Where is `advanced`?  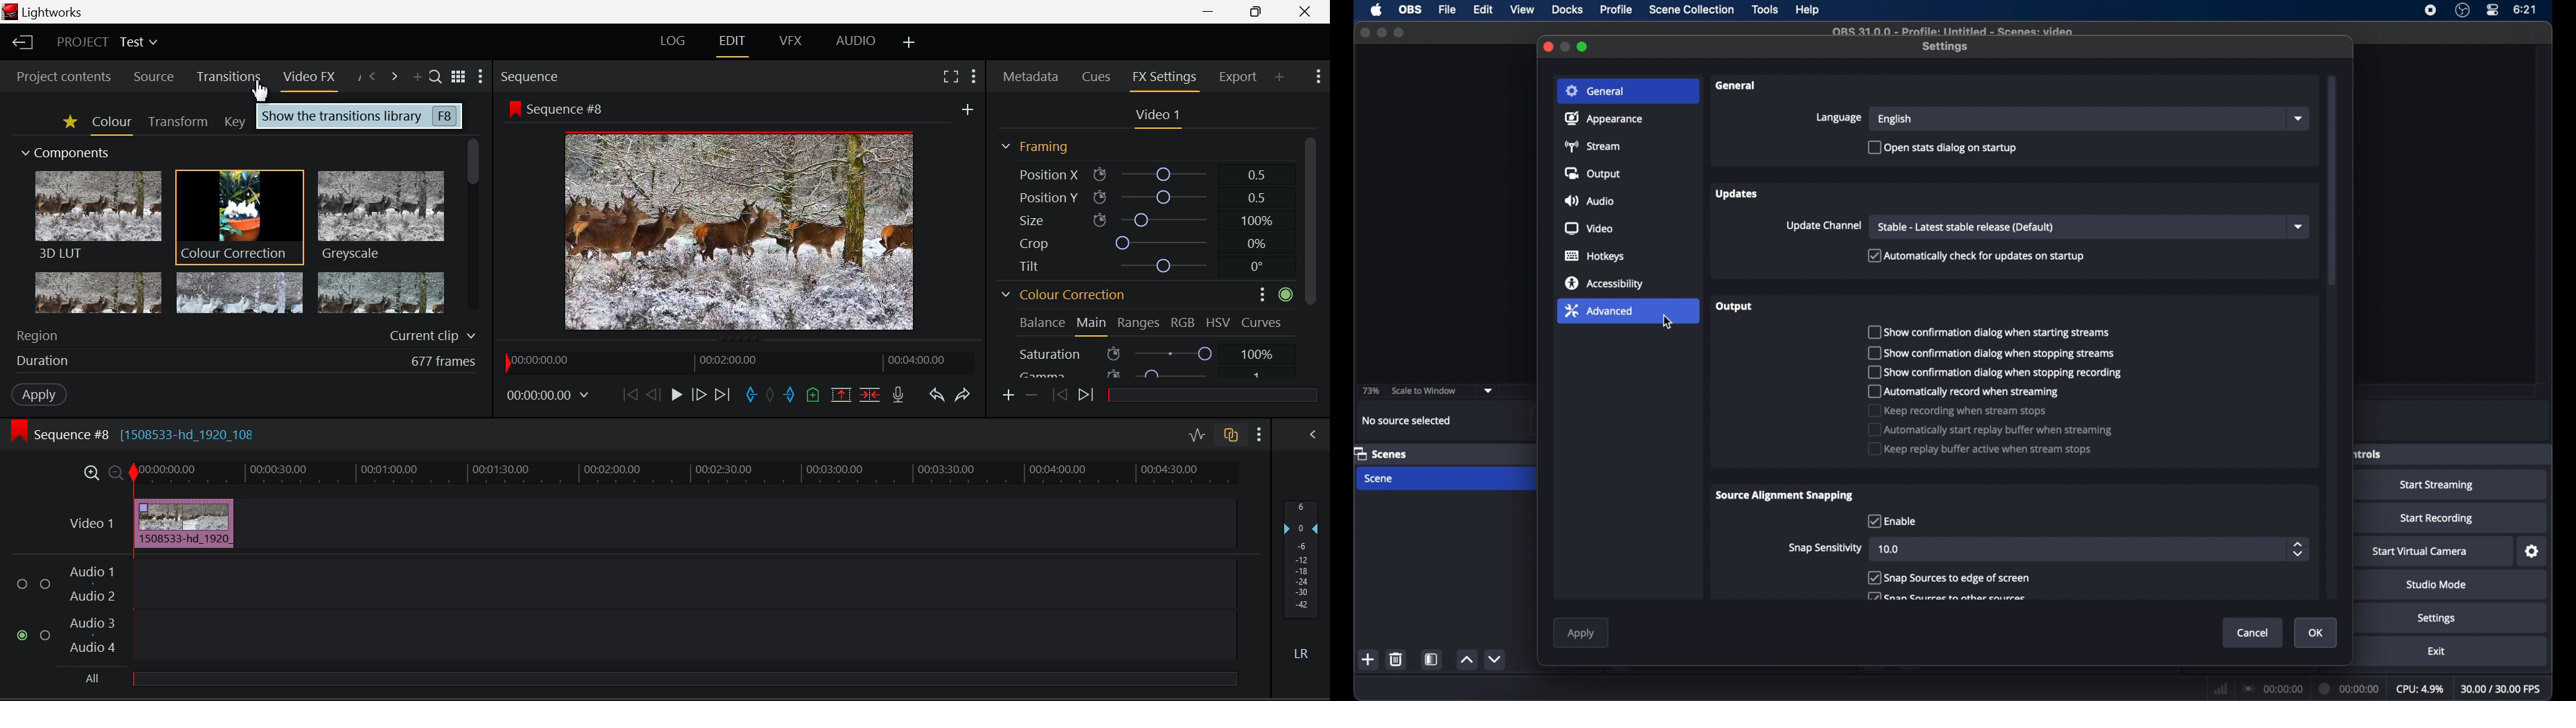 advanced is located at coordinates (1599, 310).